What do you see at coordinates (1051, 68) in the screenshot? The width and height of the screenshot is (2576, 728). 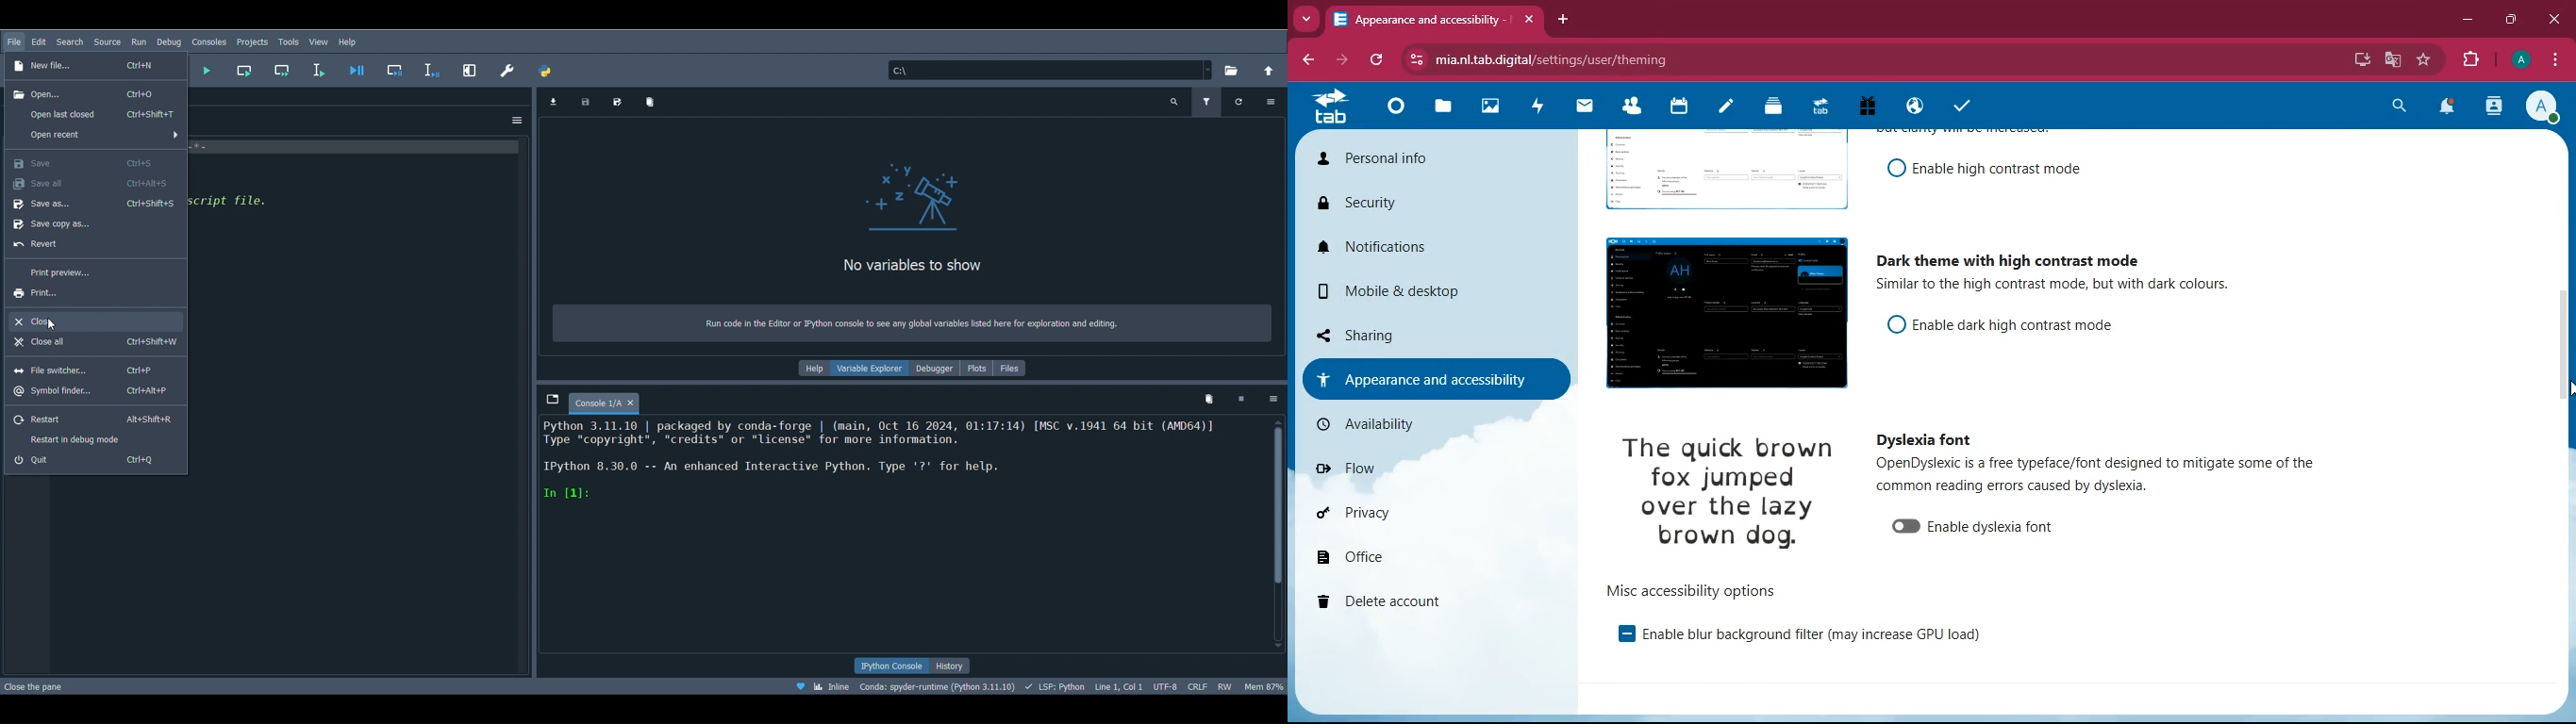 I see `File location` at bounding box center [1051, 68].